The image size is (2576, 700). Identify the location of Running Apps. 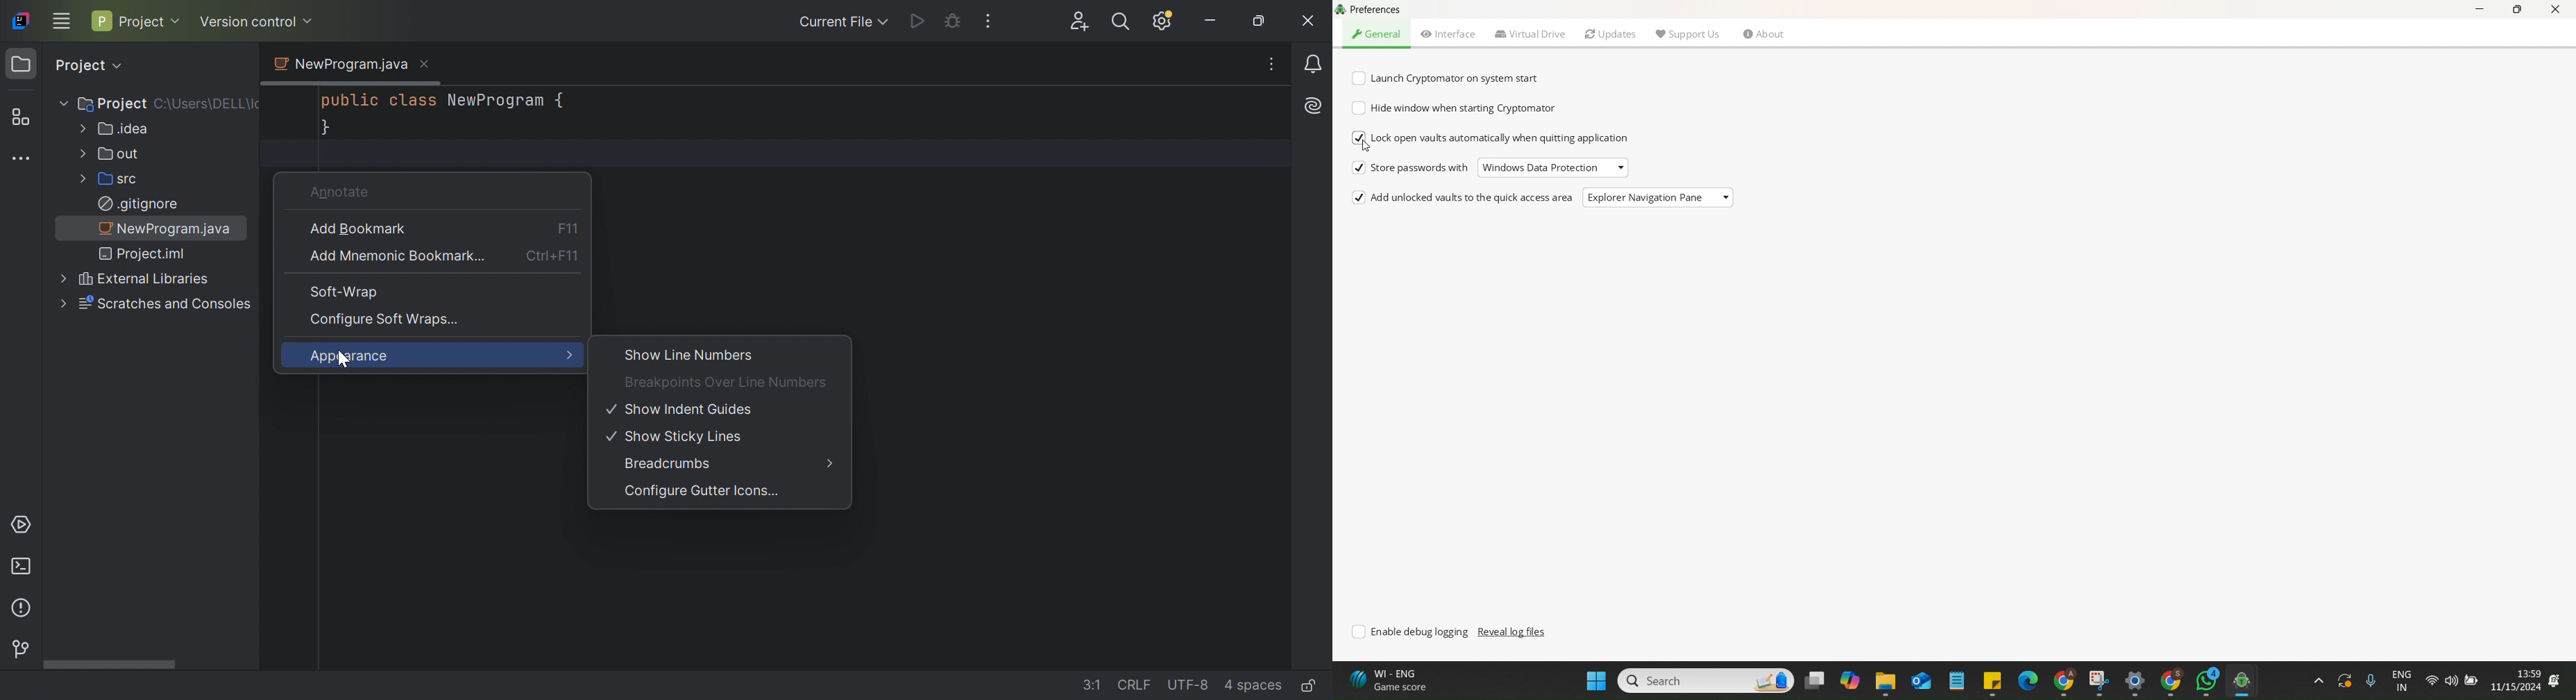
(2317, 681).